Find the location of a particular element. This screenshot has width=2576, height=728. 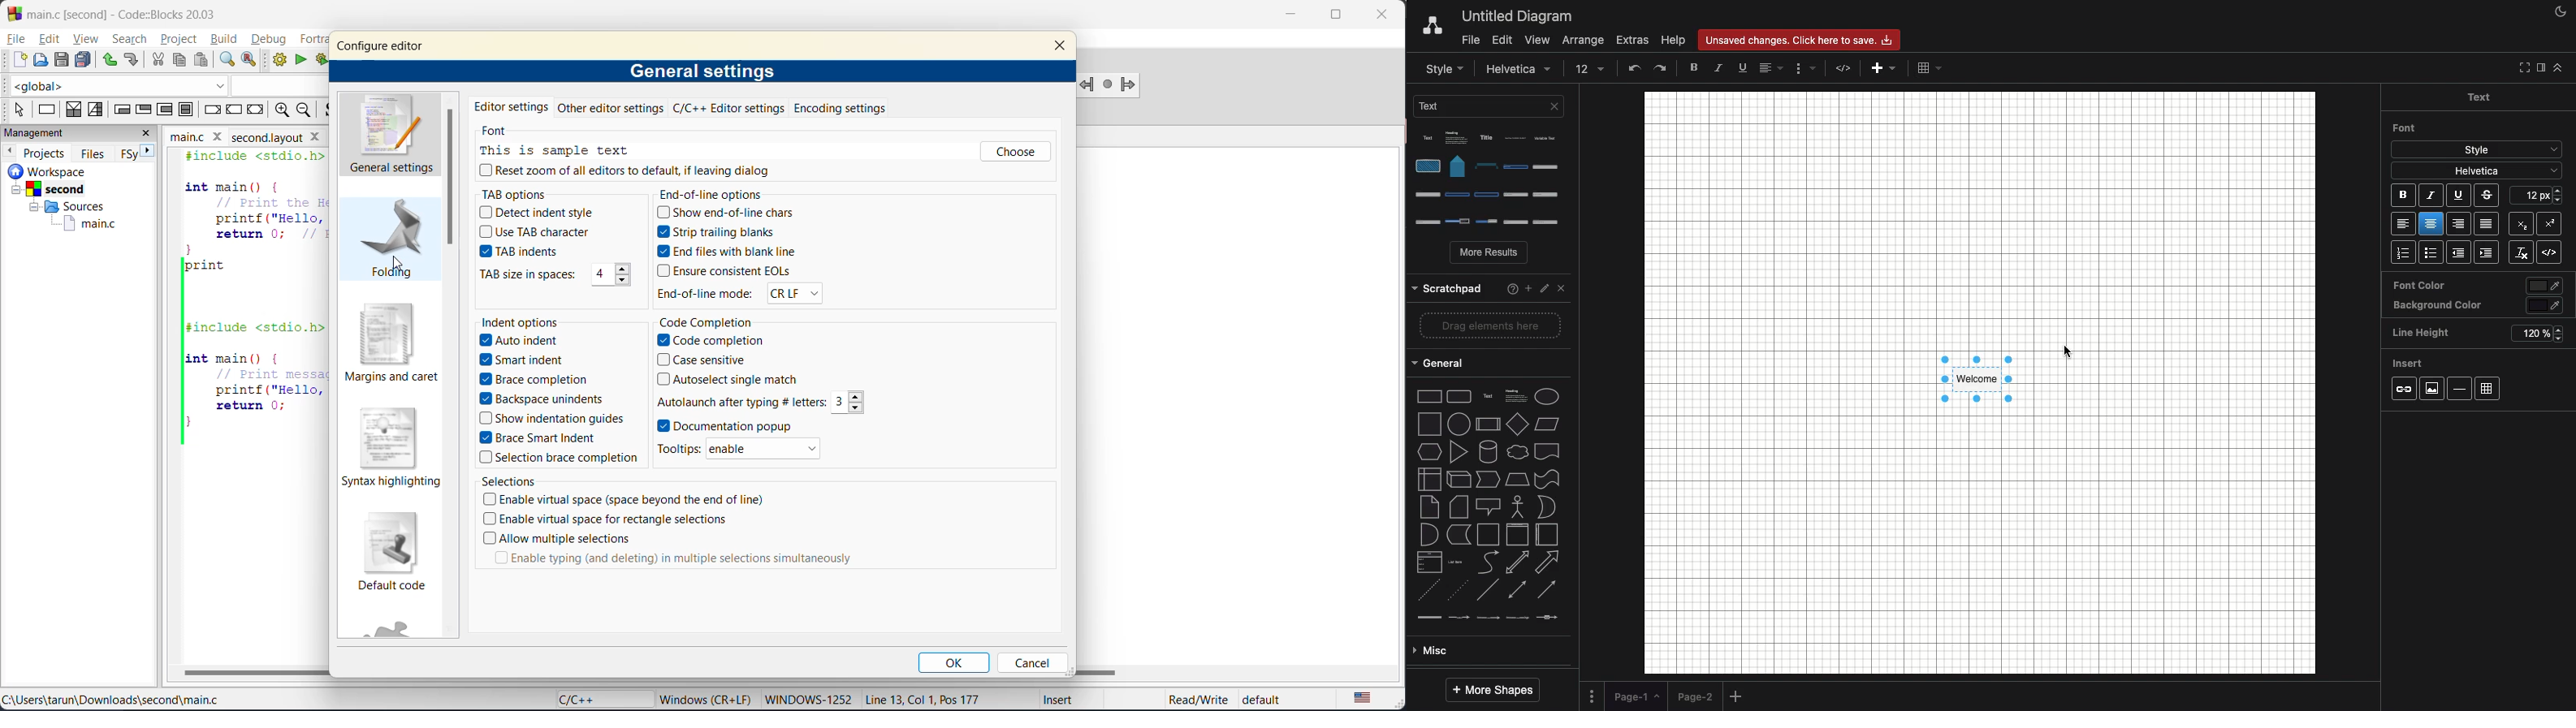

run is located at coordinates (304, 62).